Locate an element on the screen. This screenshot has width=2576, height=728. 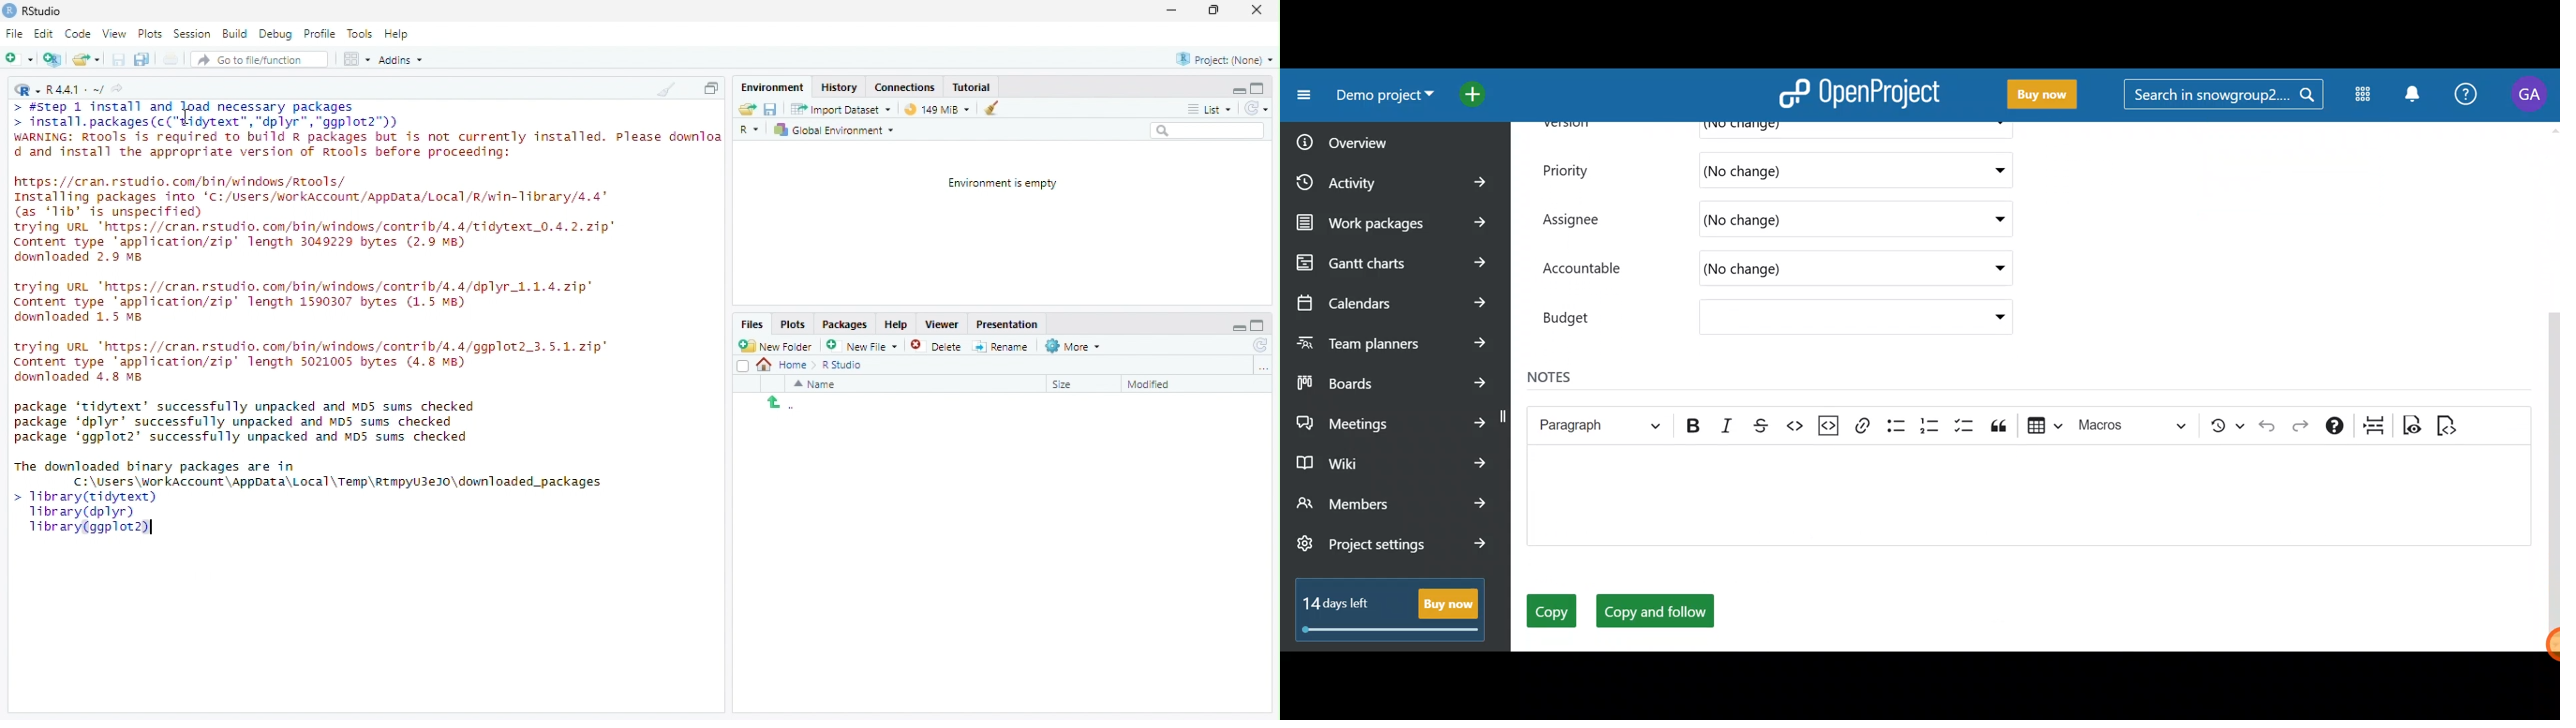
R4.4.1 ~/ is located at coordinates (77, 91).